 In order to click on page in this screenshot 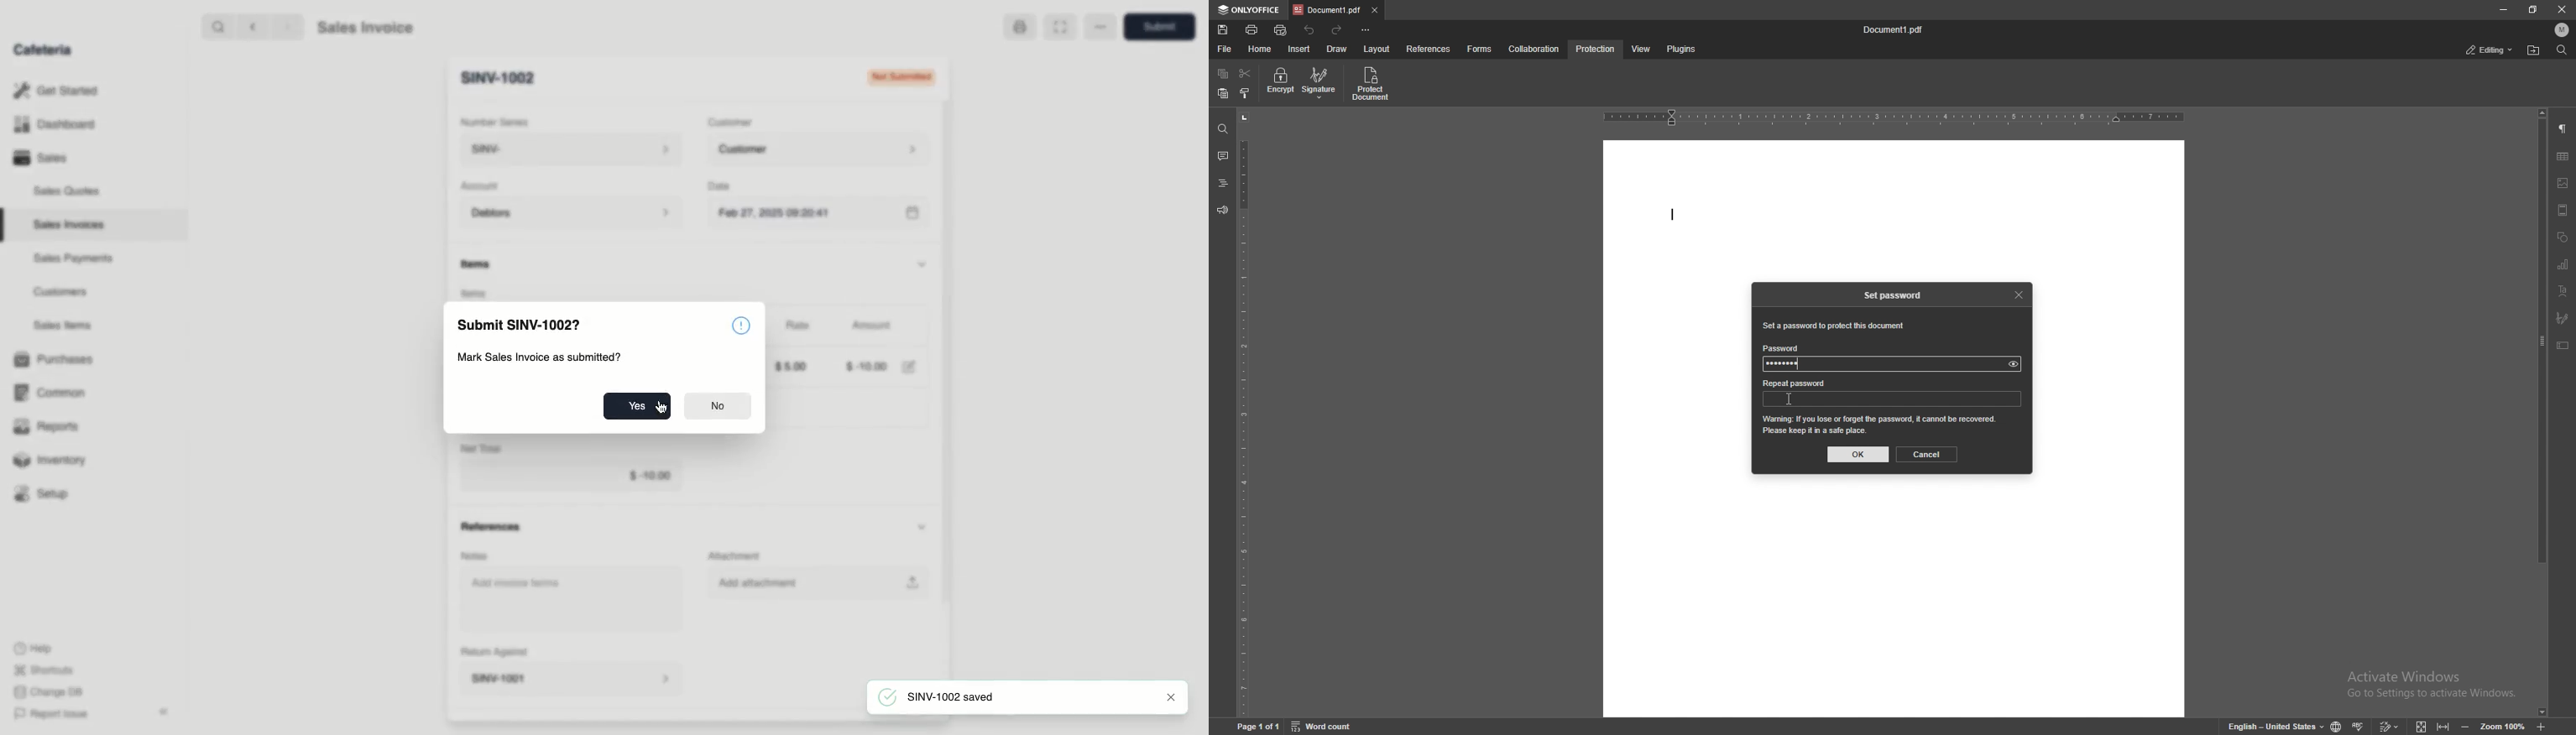, I will do `click(1258, 724)`.